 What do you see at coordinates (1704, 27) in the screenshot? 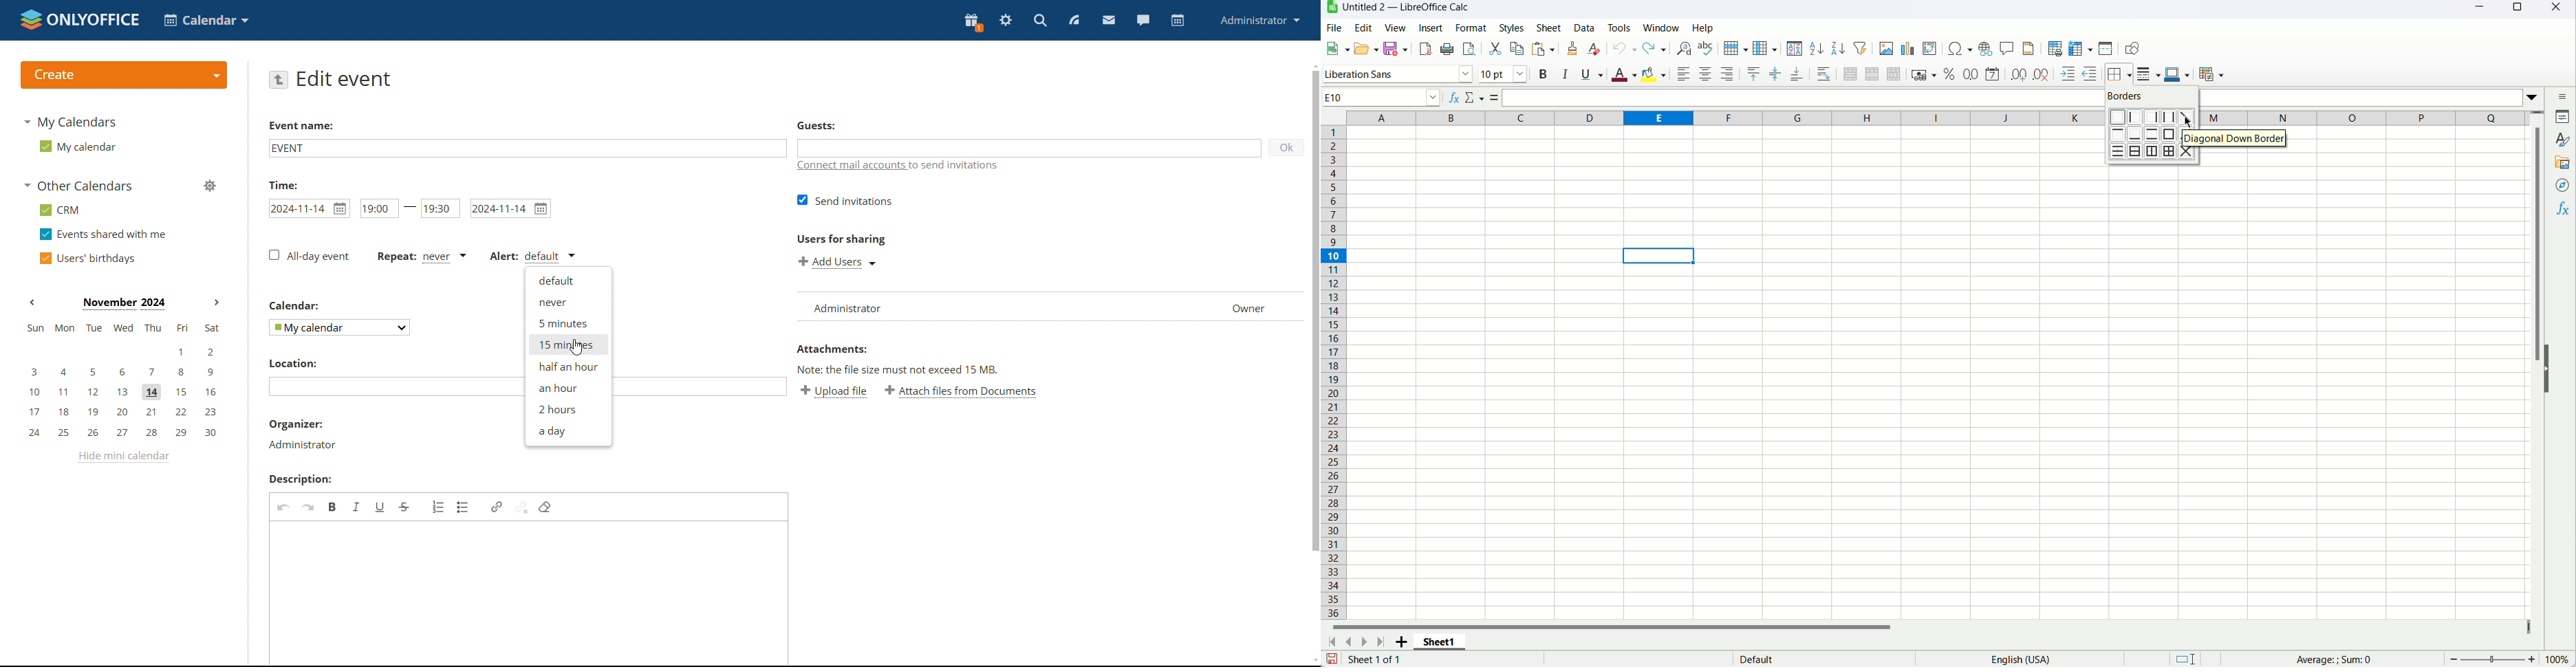
I see `Help` at bounding box center [1704, 27].